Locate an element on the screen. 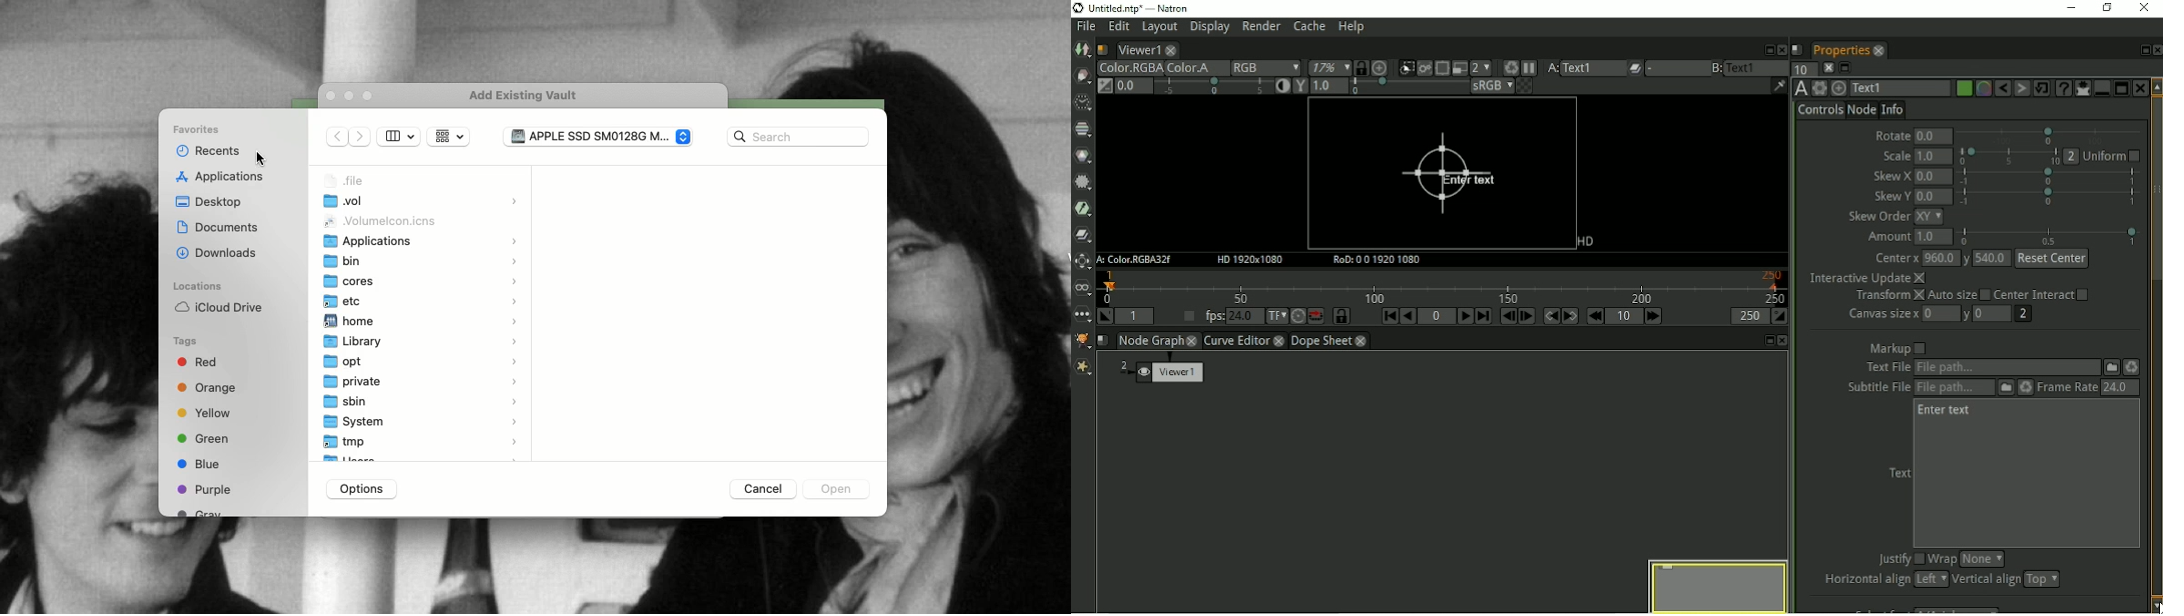 The image size is (2184, 616). bin is located at coordinates (424, 260).